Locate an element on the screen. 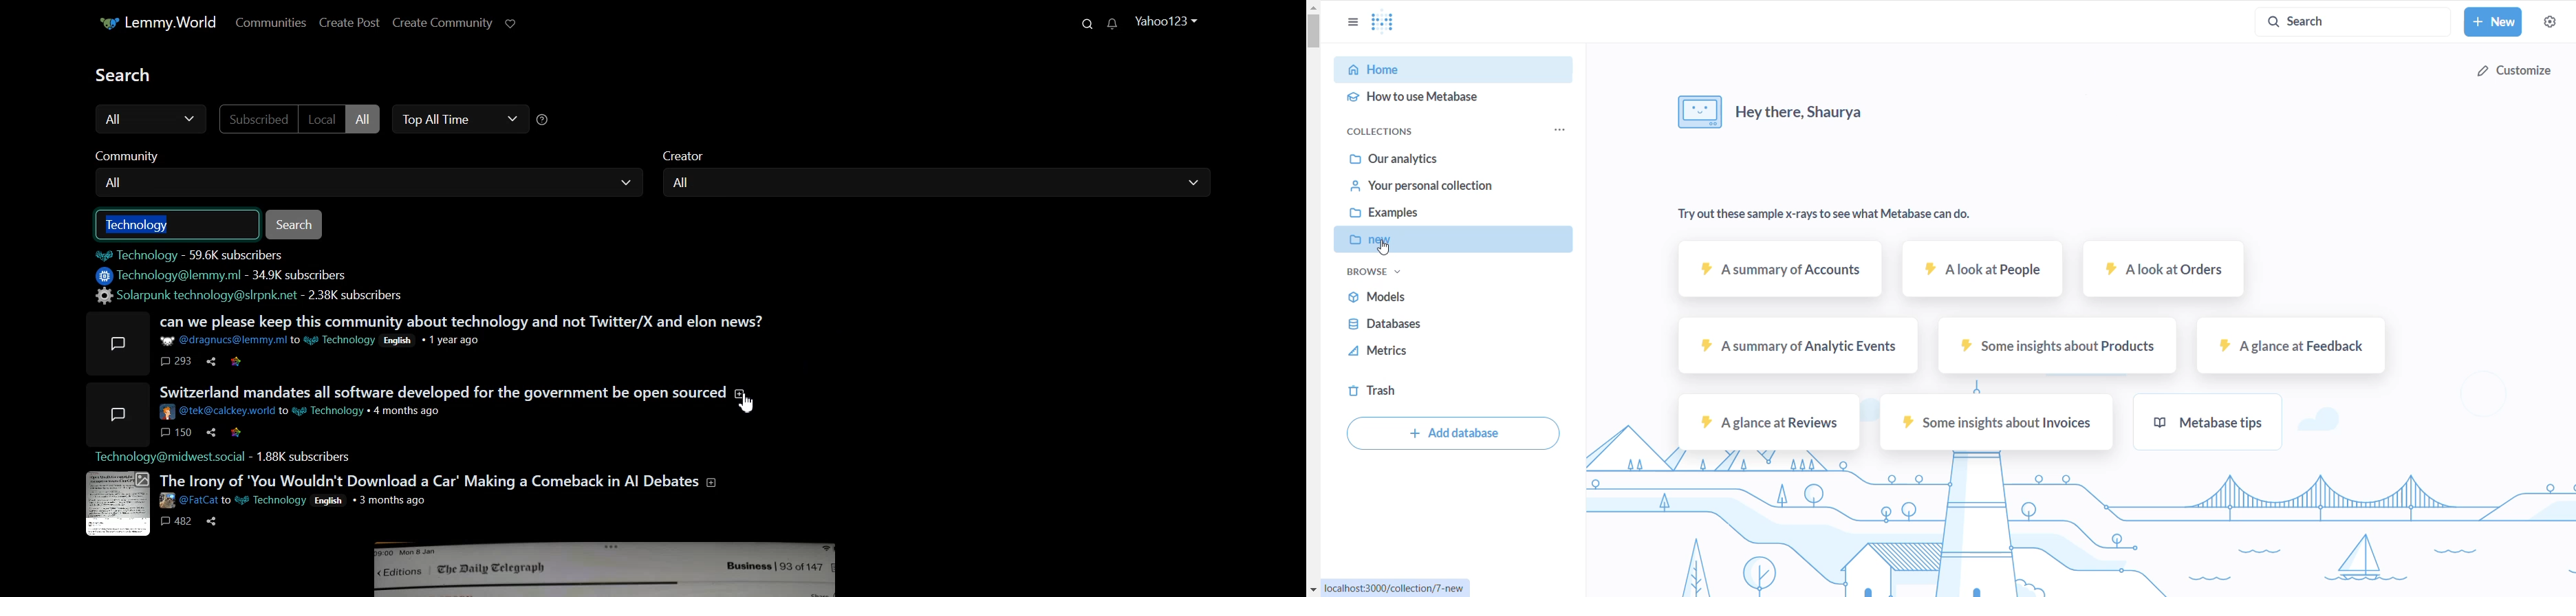 The height and width of the screenshot is (616, 2576). All is located at coordinates (366, 120).